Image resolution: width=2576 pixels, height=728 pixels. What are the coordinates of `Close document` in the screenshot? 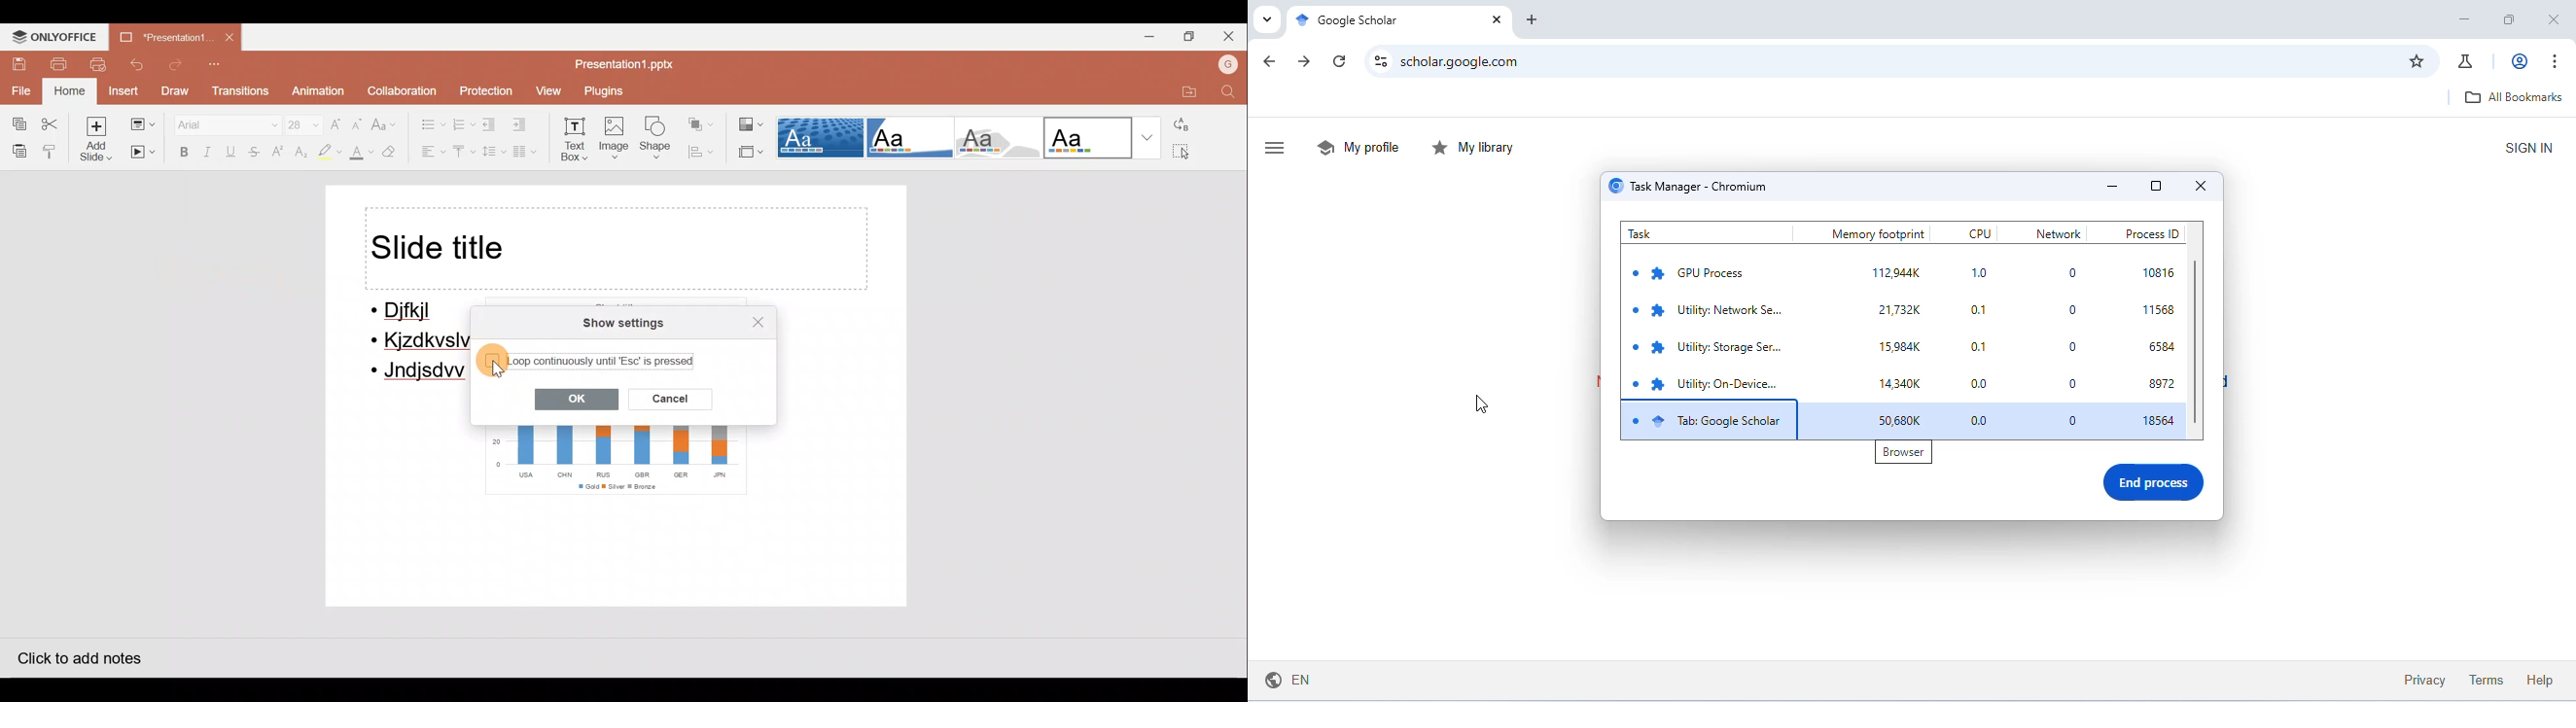 It's located at (226, 36).